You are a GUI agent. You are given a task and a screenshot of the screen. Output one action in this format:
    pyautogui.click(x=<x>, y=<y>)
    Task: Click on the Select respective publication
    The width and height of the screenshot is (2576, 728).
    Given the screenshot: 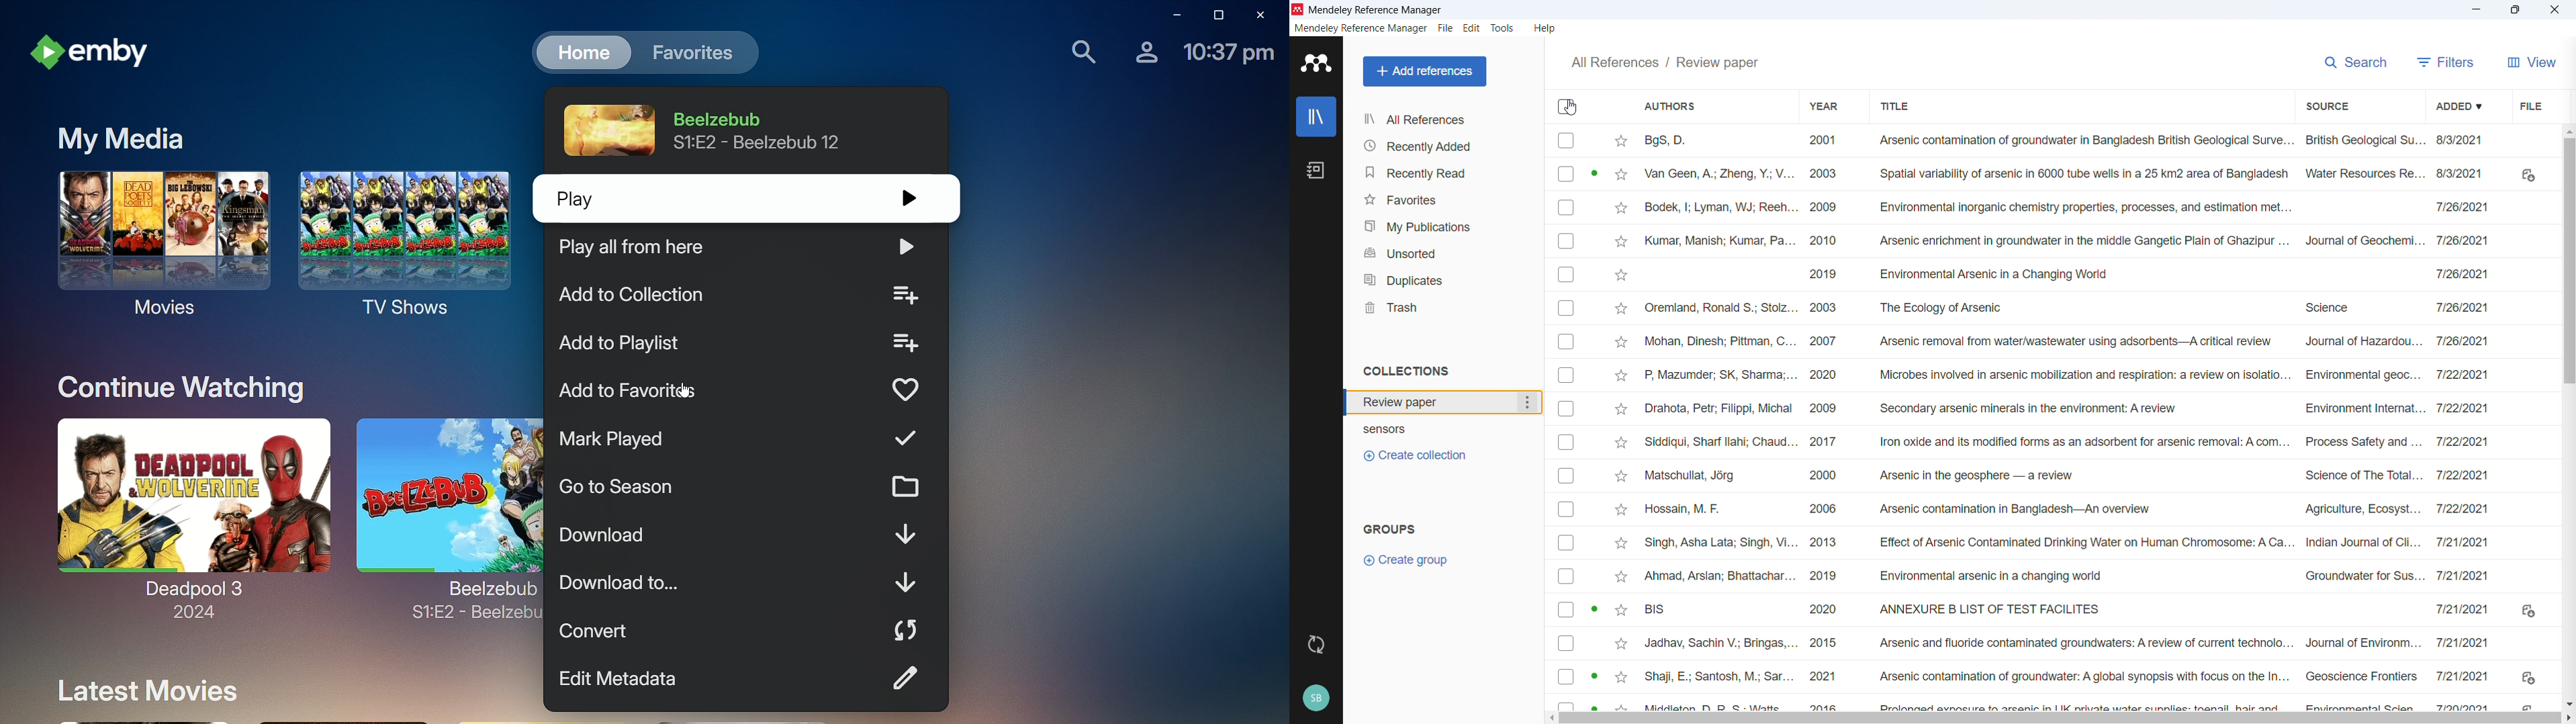 What is the action you would take?
    pyautogui.click(x=1566, y=475)
    